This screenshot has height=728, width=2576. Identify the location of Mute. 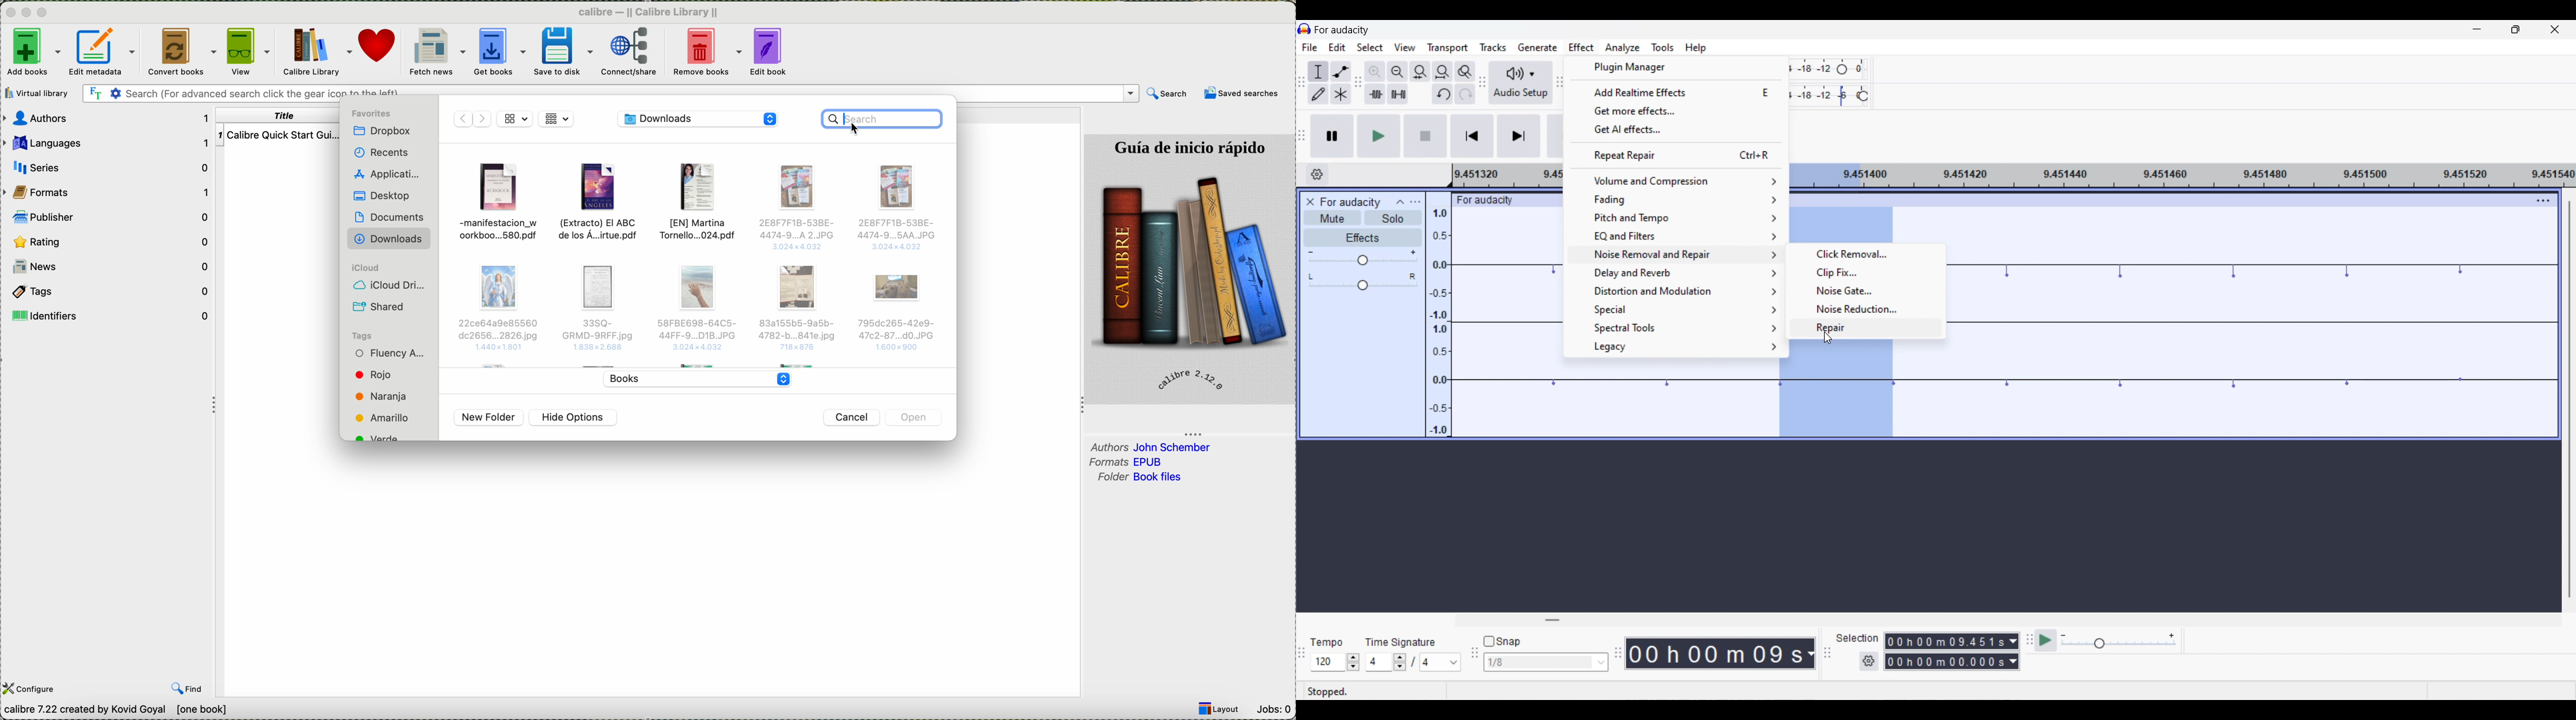
(1333, 218).